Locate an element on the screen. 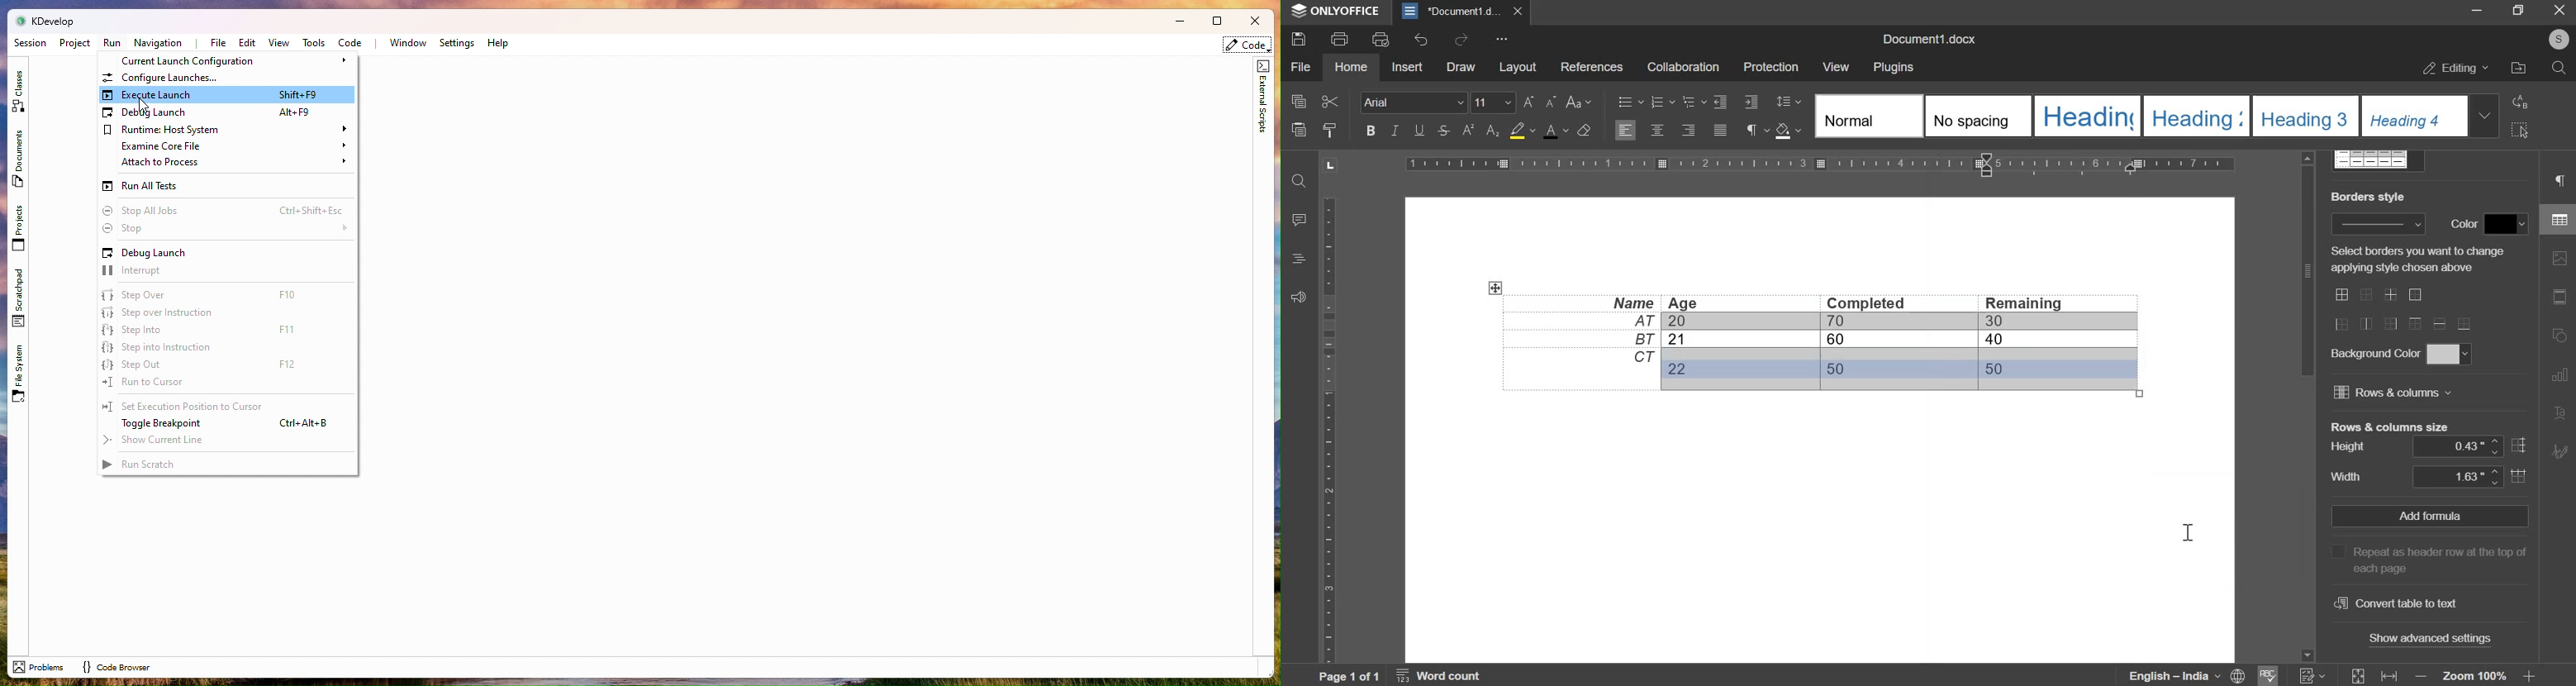  background color is located at coordinates (1518, 132).